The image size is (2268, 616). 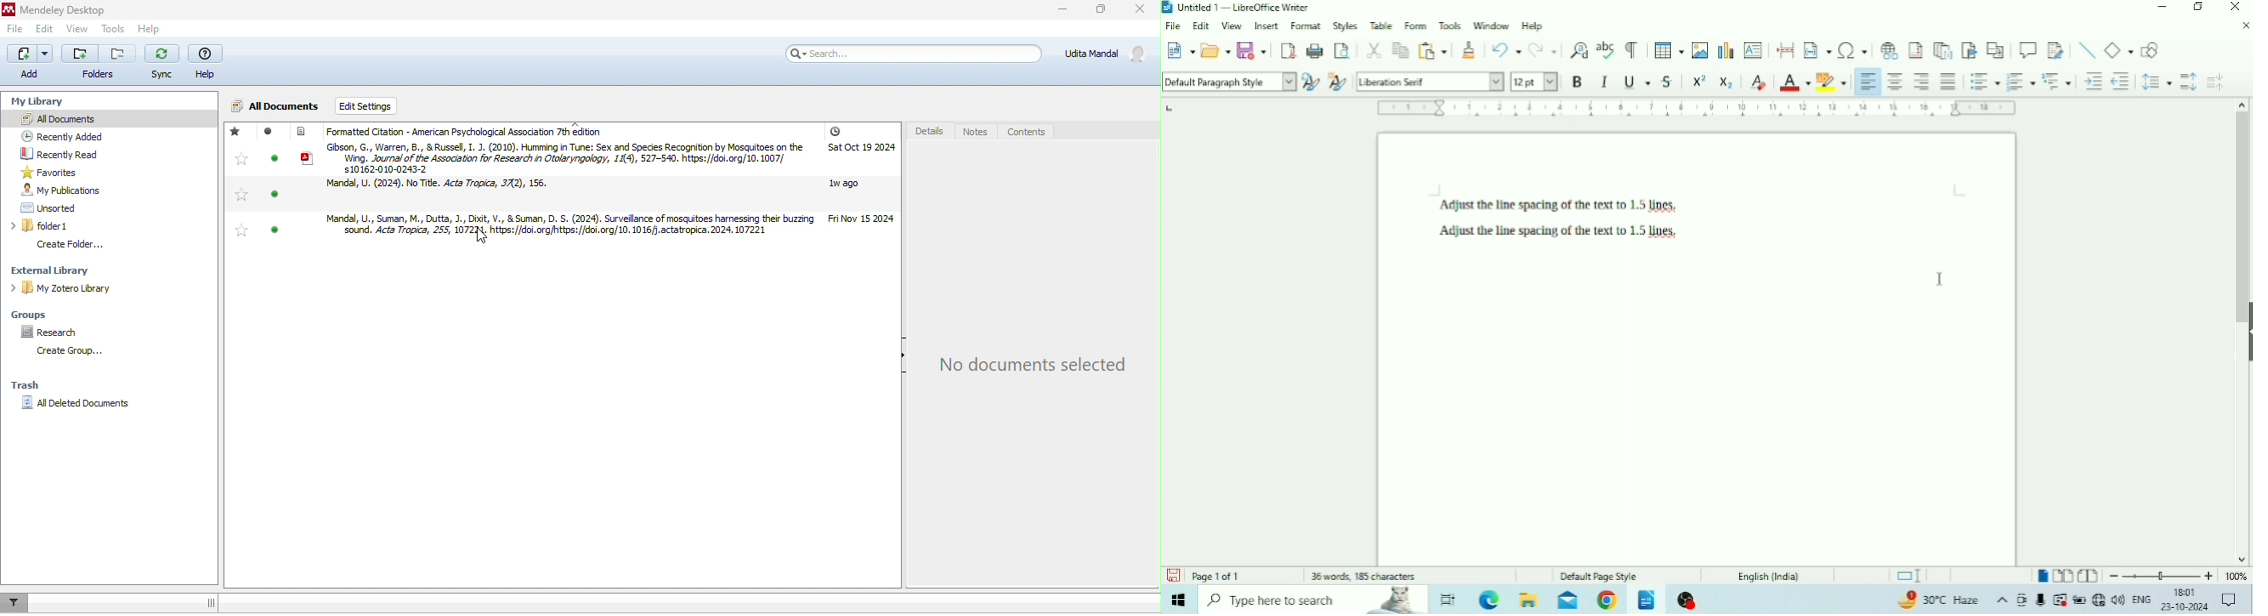 I want to click on Superscript, so click(x=1699, y=81).